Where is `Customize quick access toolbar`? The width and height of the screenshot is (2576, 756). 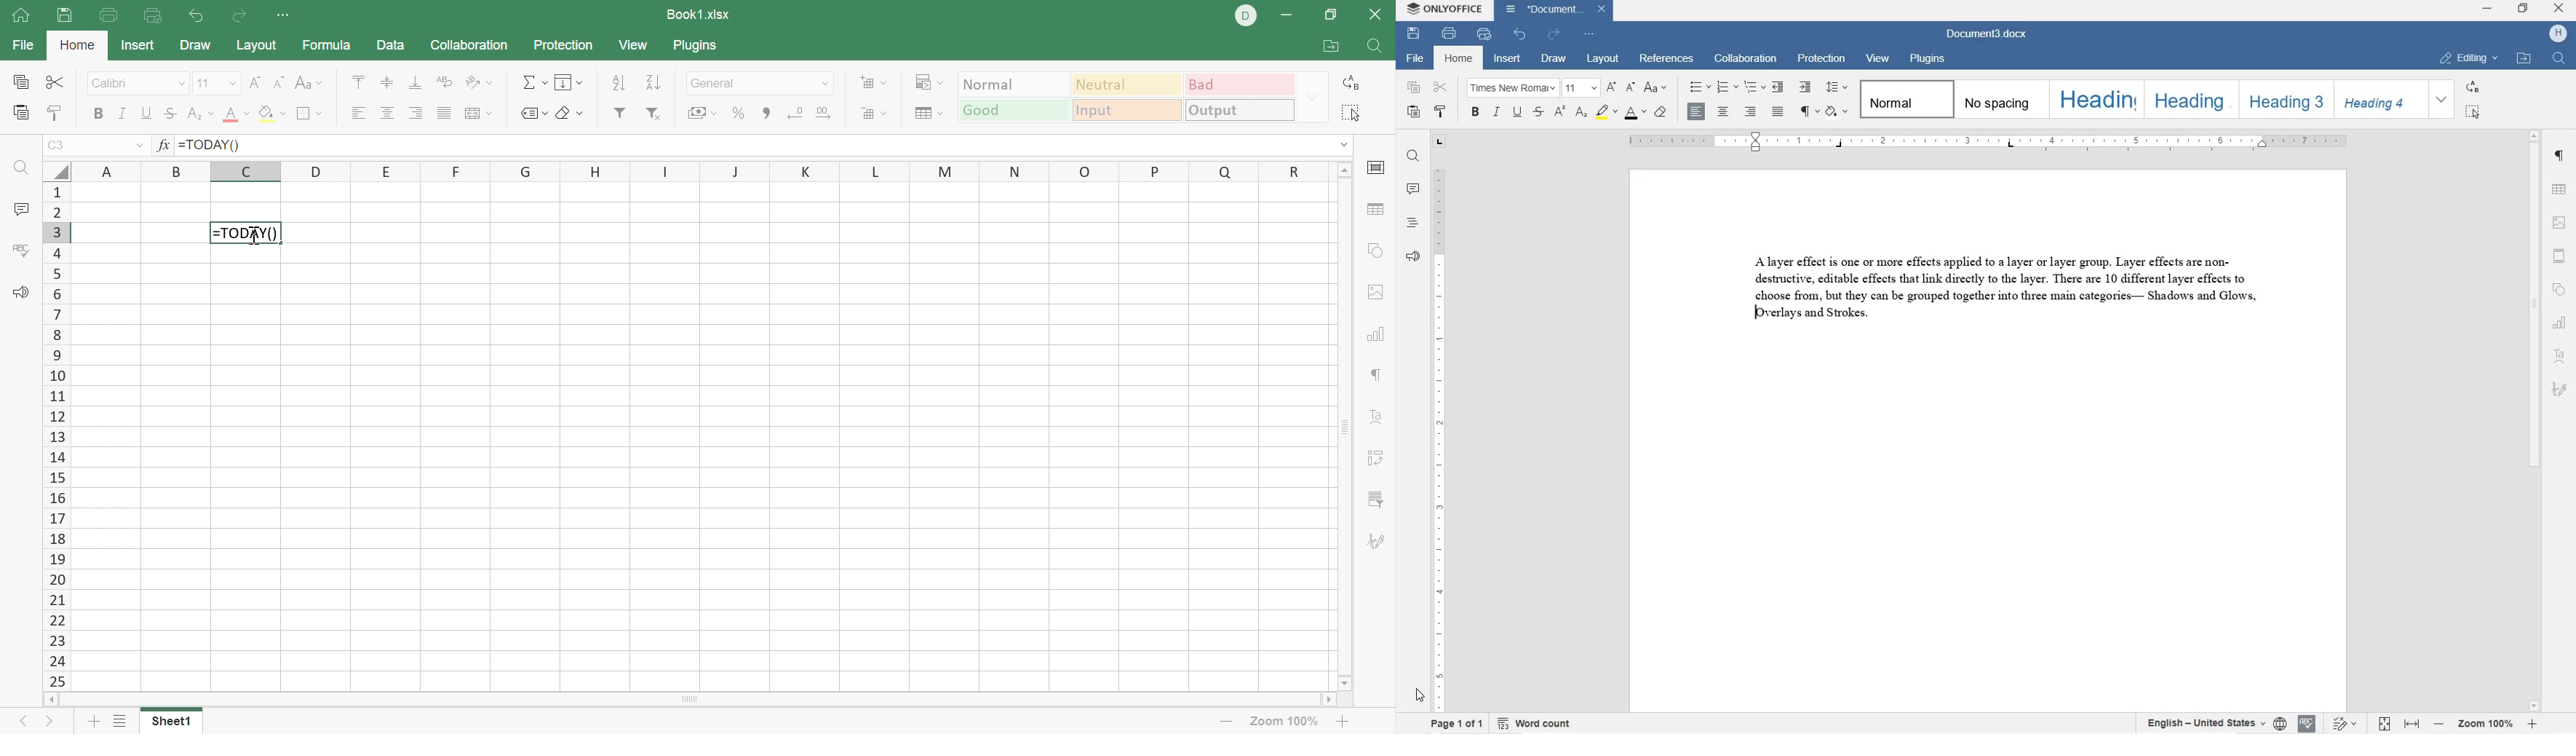
Customize quick access toolbar is located at coordinates (286, 16).